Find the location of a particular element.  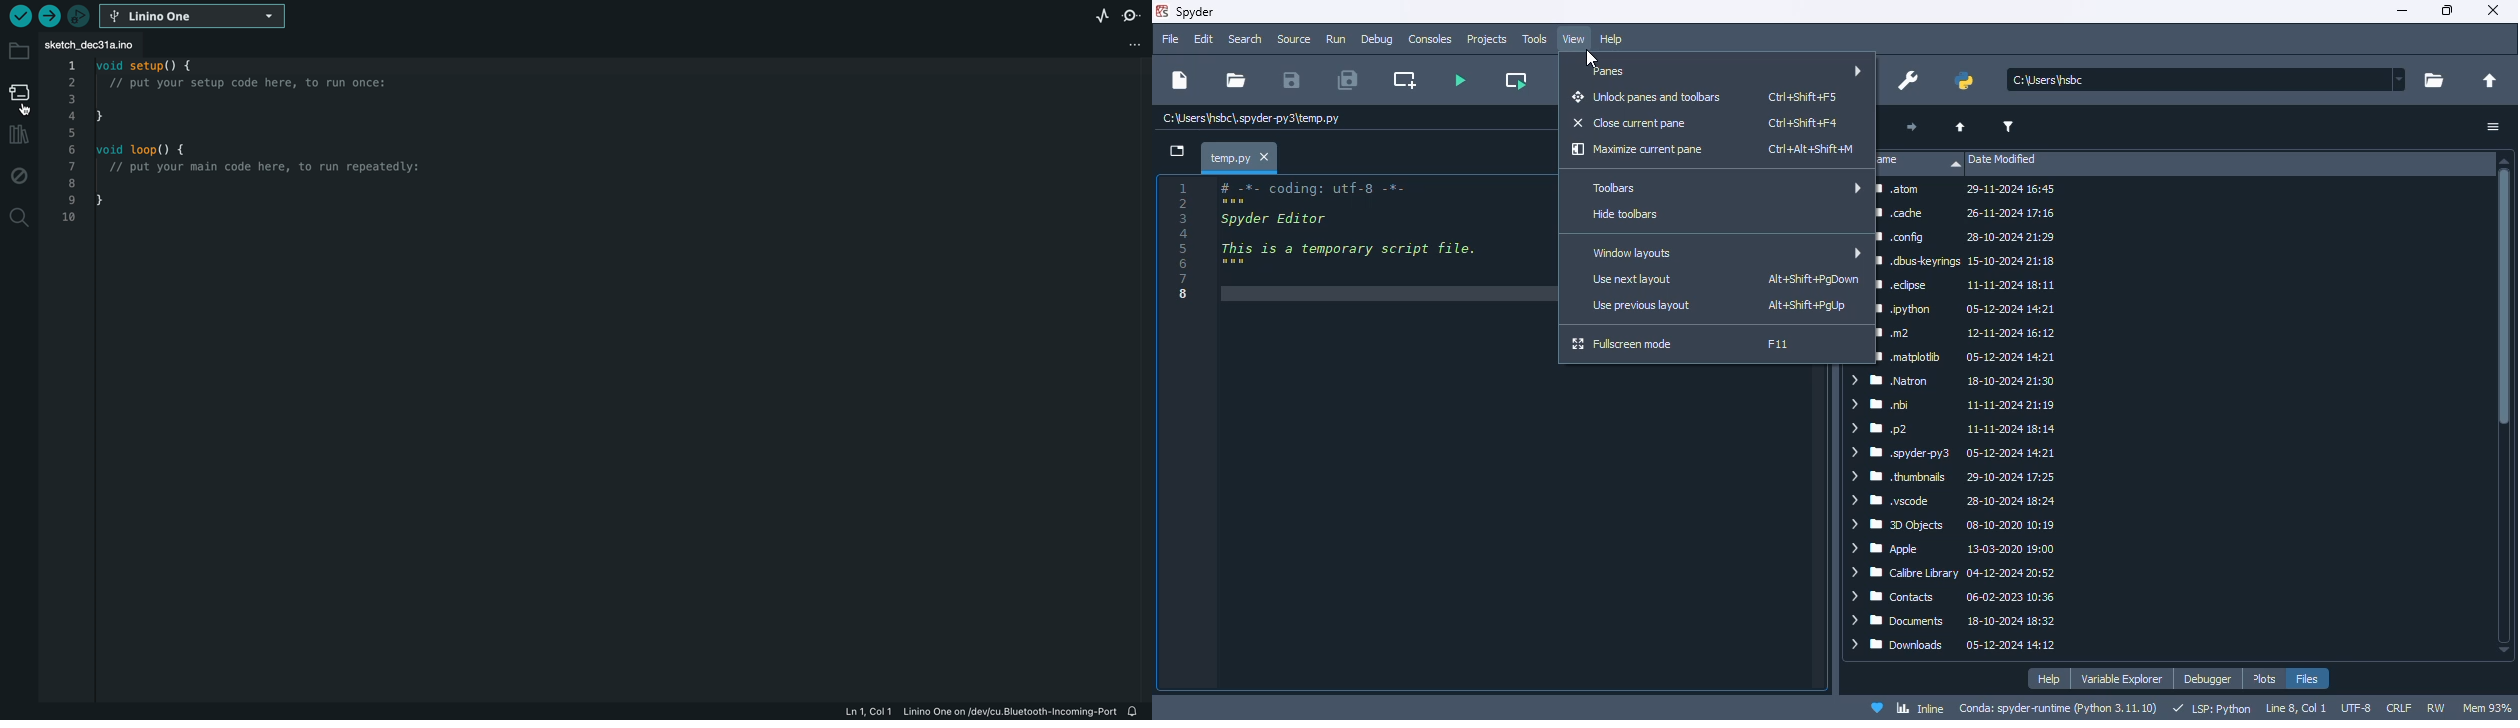

Calibre Library is located at coordinates (1964, 572).